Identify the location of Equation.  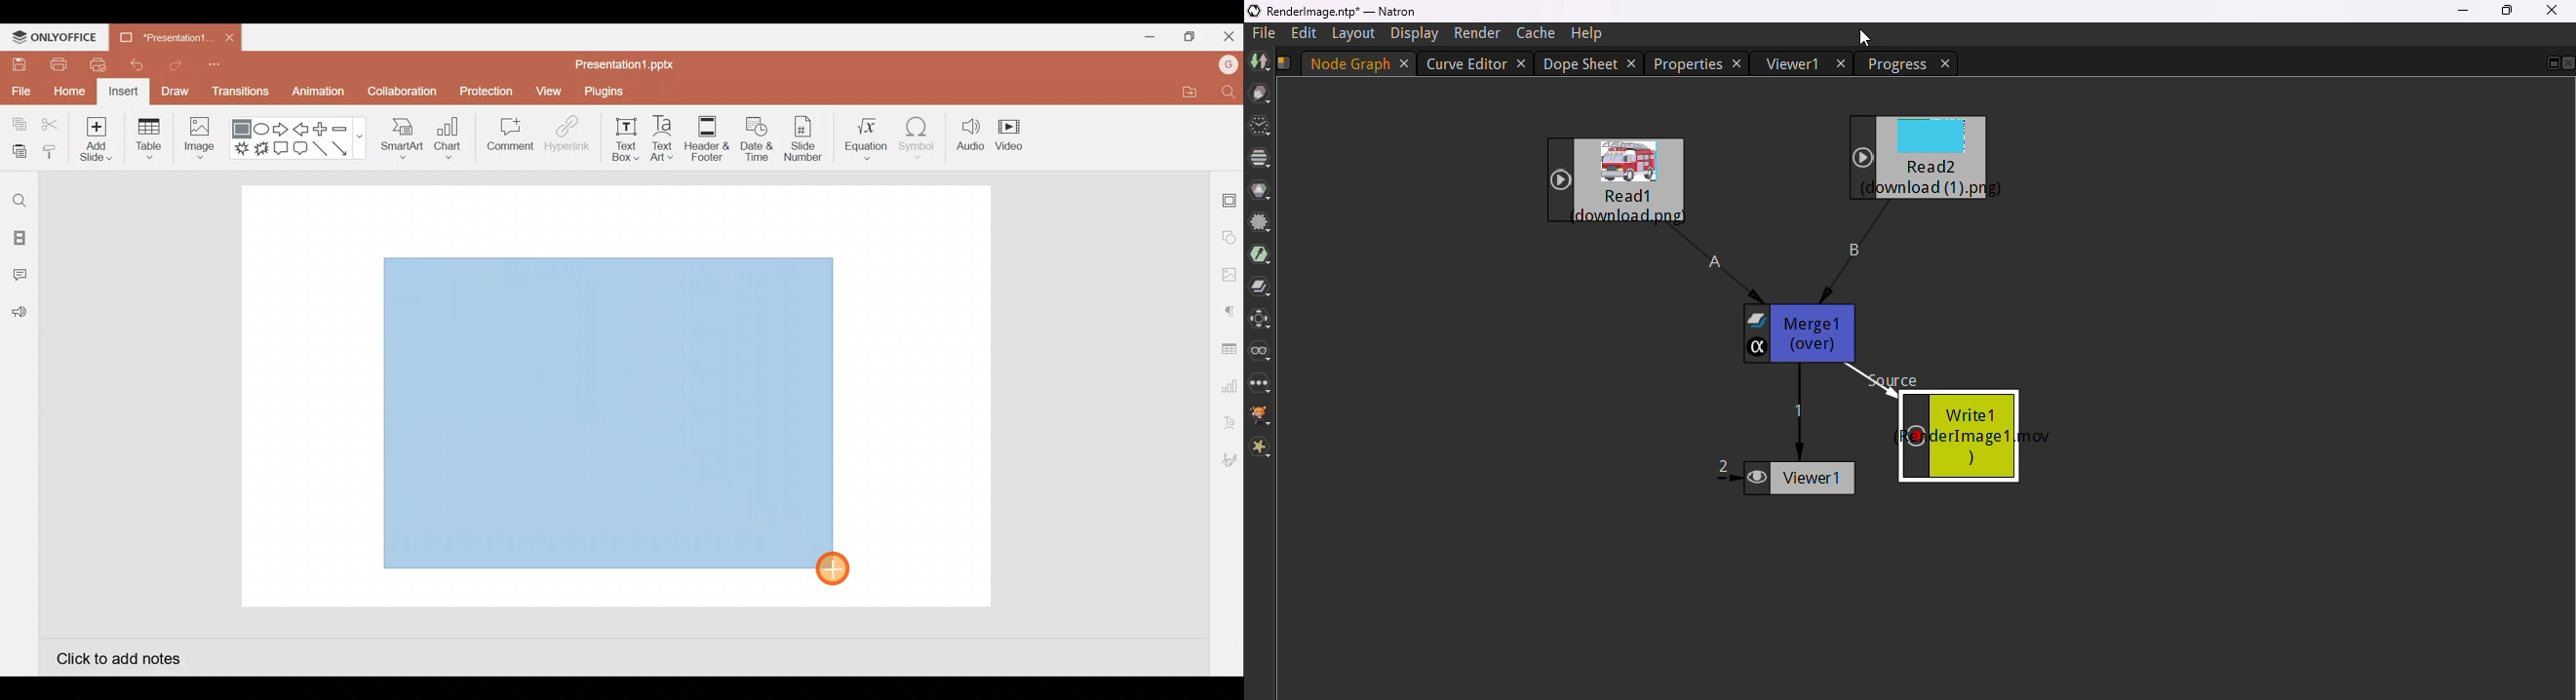
(868, 134).